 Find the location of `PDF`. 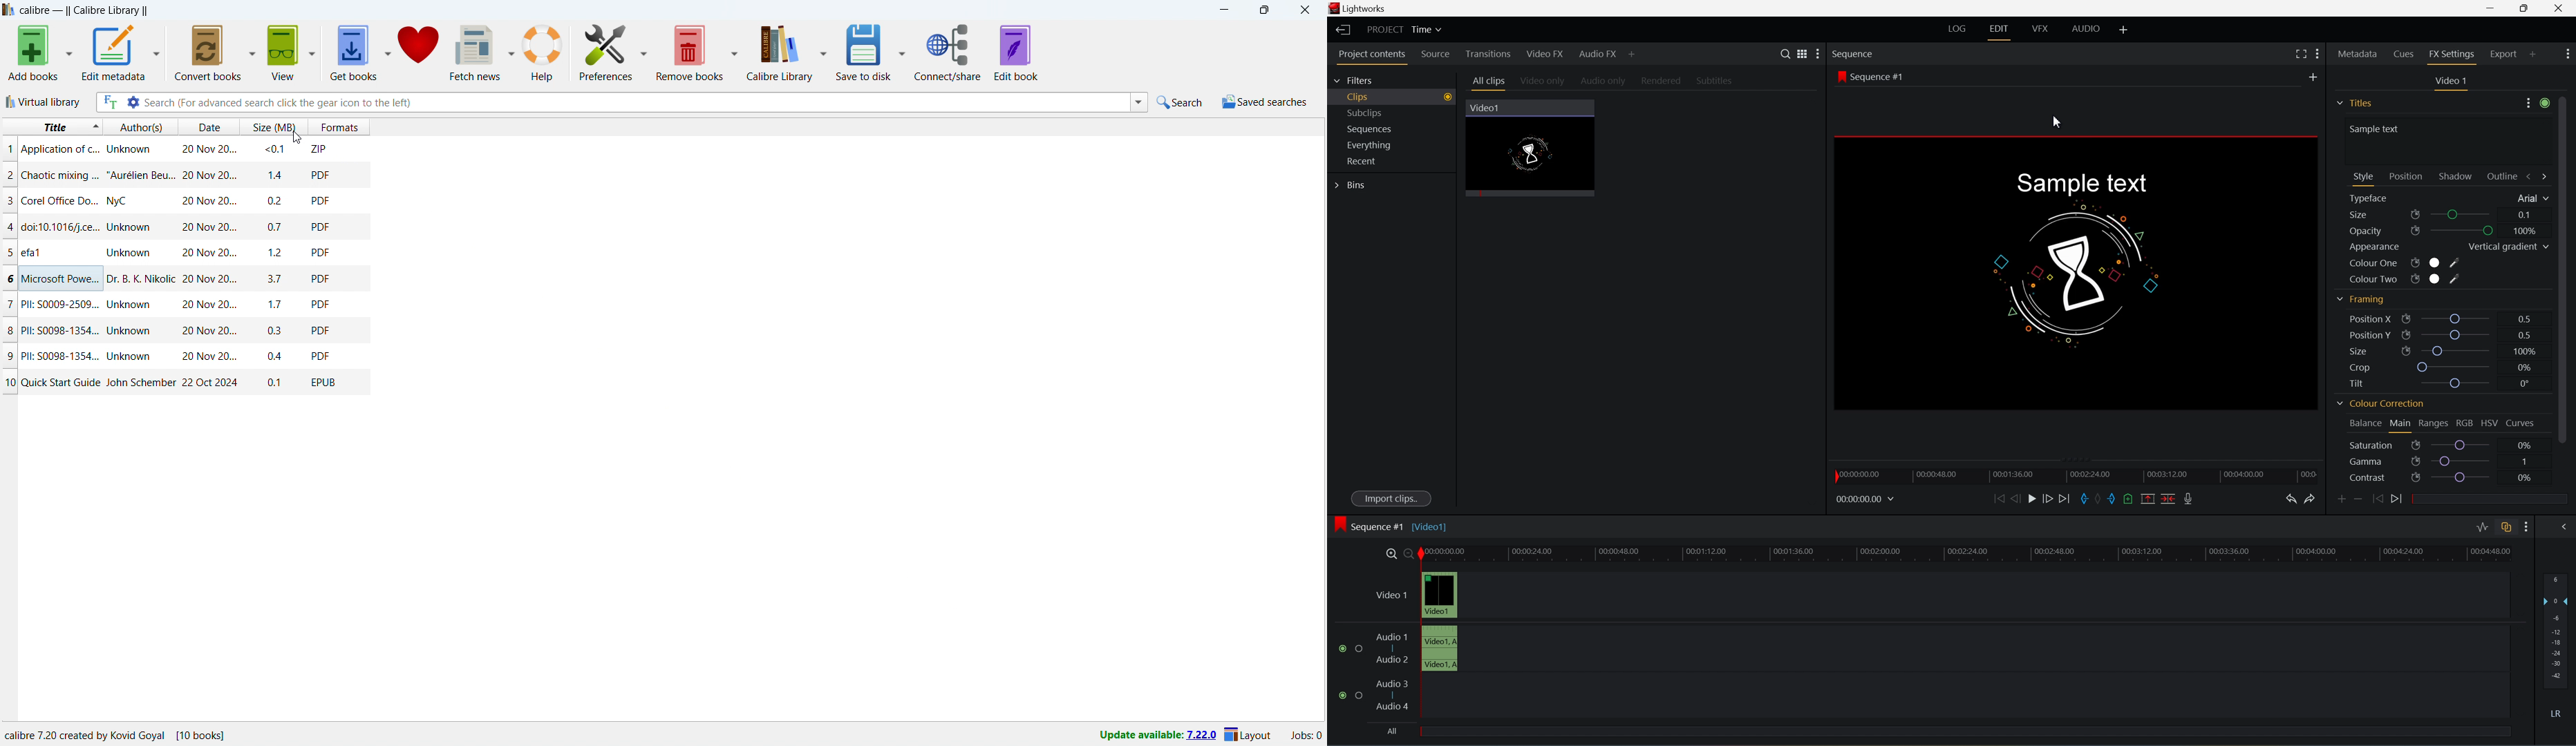

PDF is located at coordinates (322, 226).